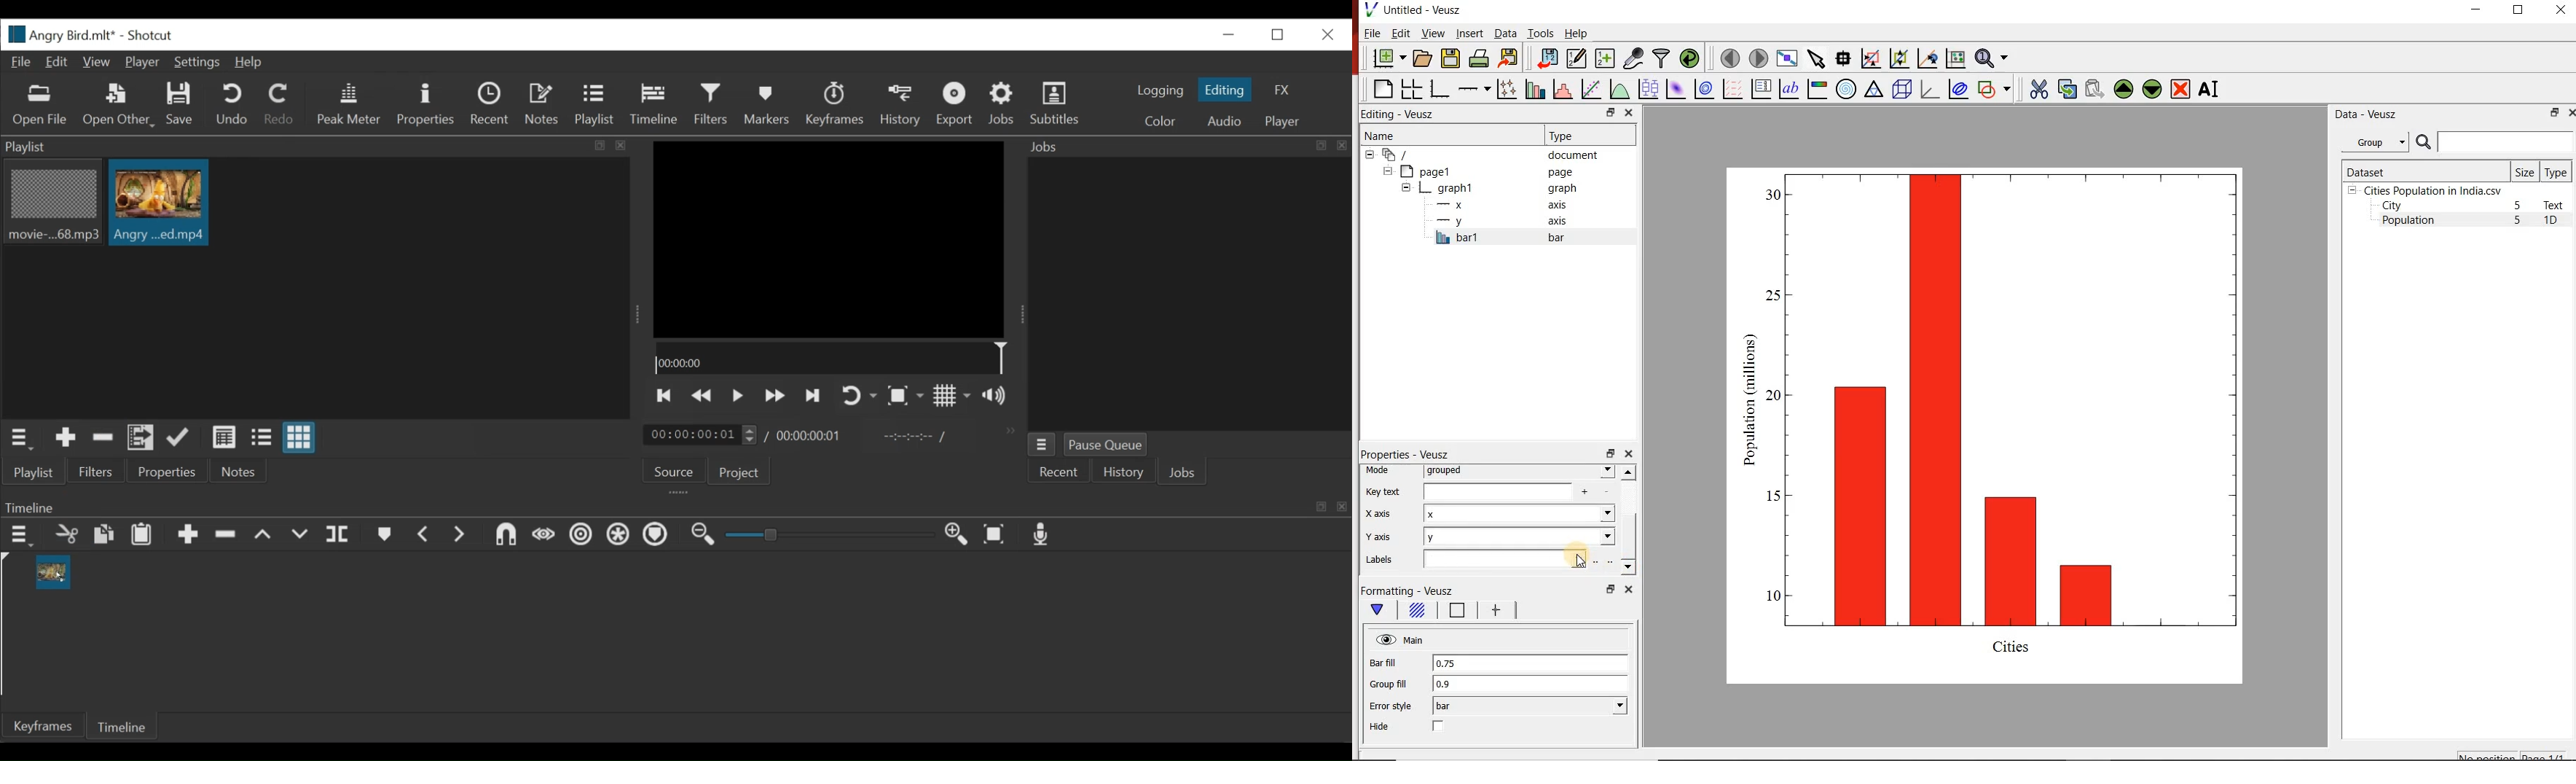 The width and height of the screenshot is (2576, 784). Describe the element at coordinates (830, 357) in the screenshot. I see `Timeline` at that location.